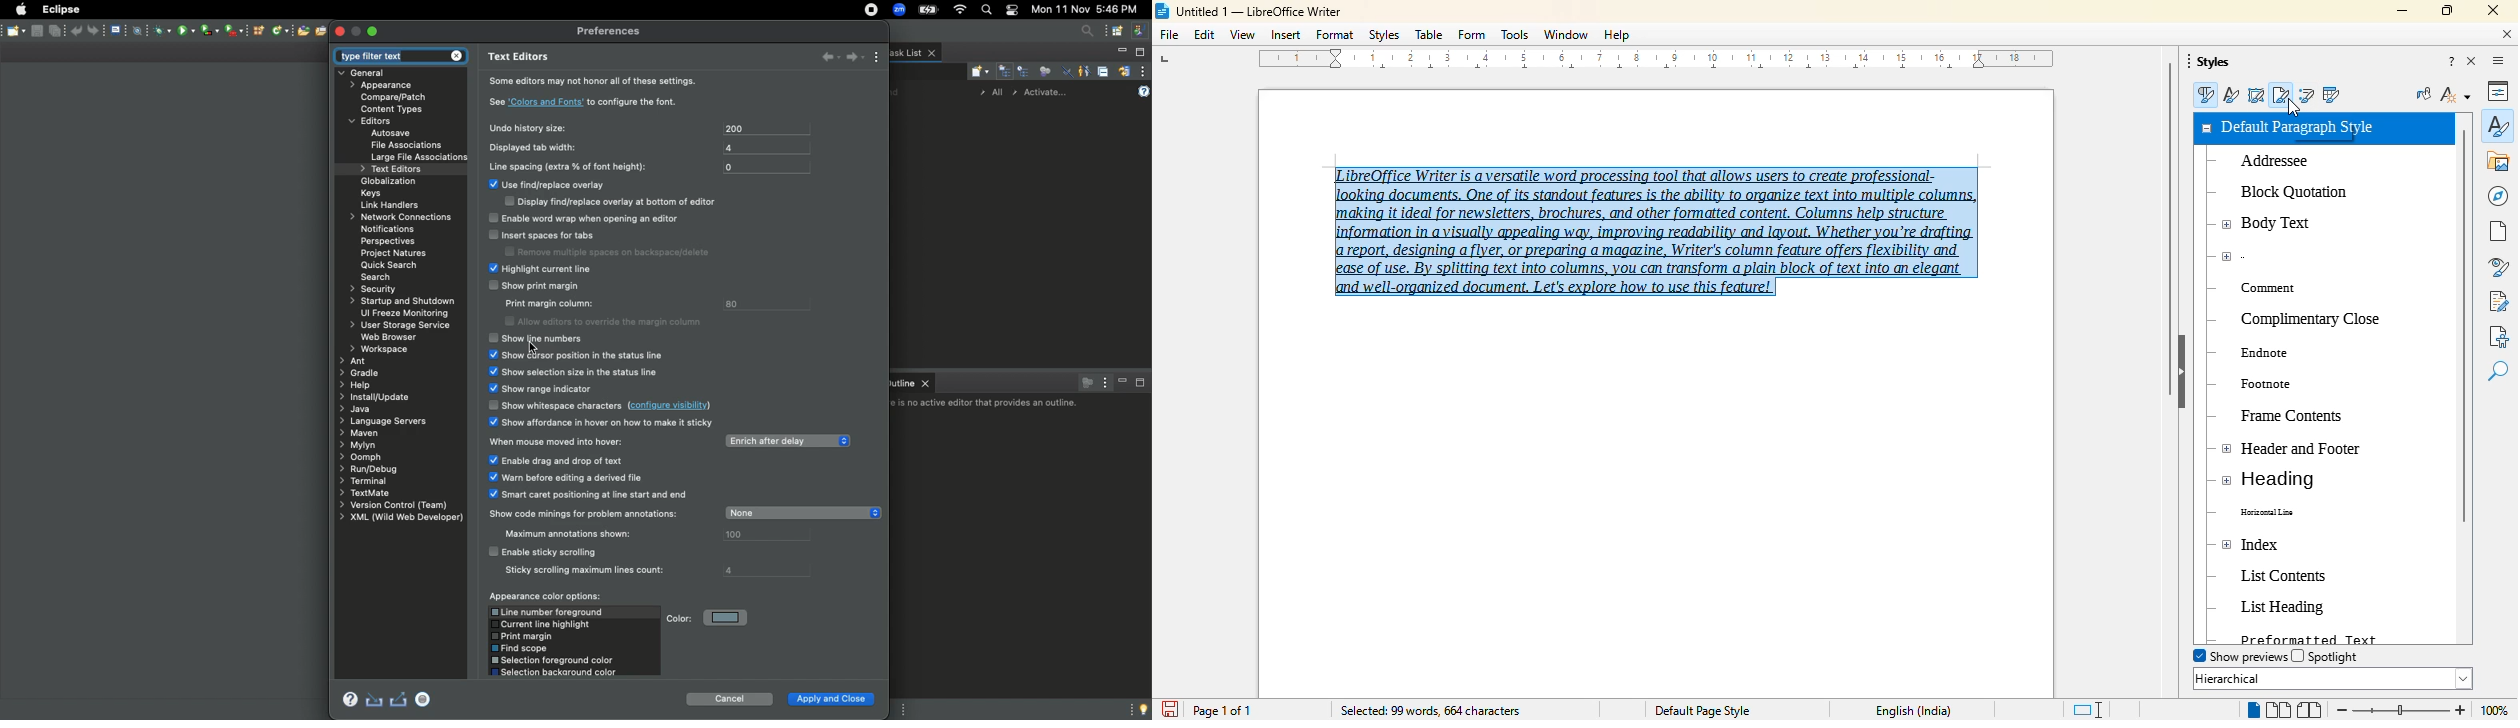  What do you see at coordinates (2183, 371) in the screenshot?
I see `hide` at bounding box center [2183, 371].